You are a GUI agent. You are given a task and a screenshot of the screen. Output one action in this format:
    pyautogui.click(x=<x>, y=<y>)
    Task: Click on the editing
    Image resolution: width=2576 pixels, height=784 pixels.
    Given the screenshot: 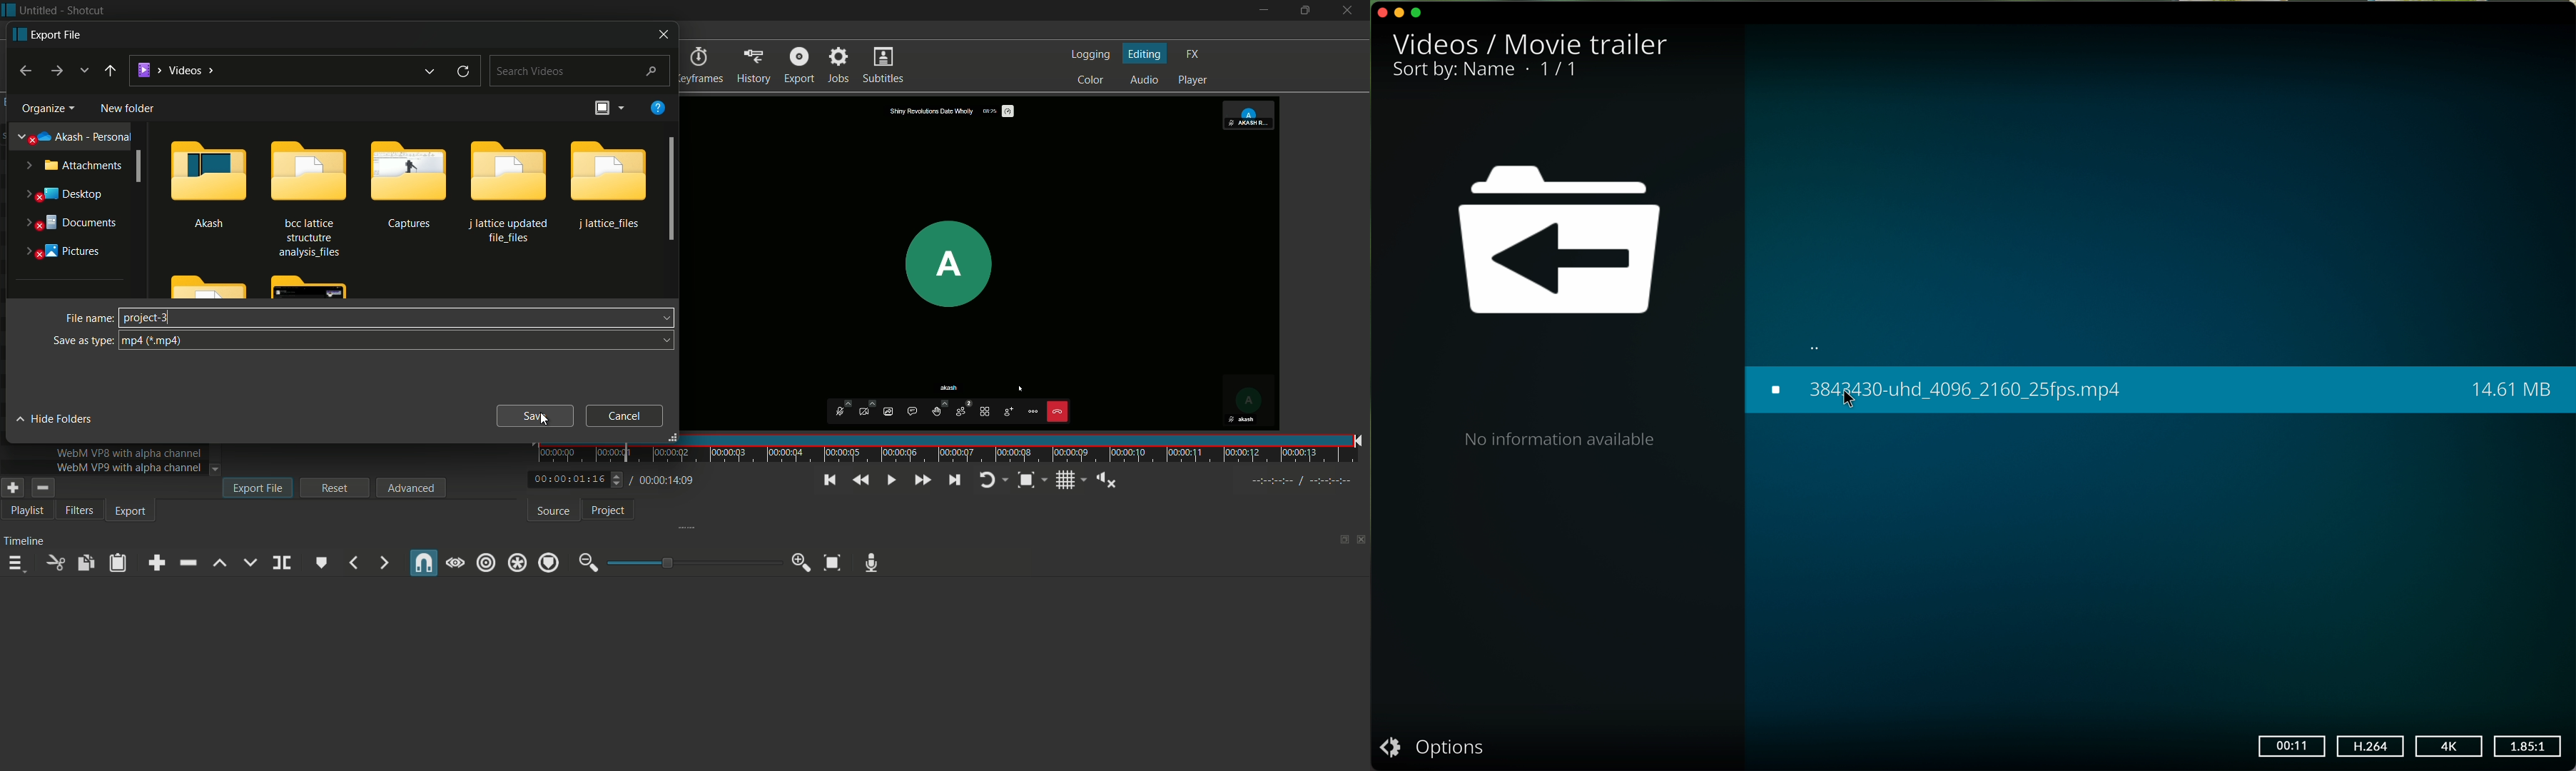 What is the action you would take?
    pyautogui.click(x=1145, y=54)
    